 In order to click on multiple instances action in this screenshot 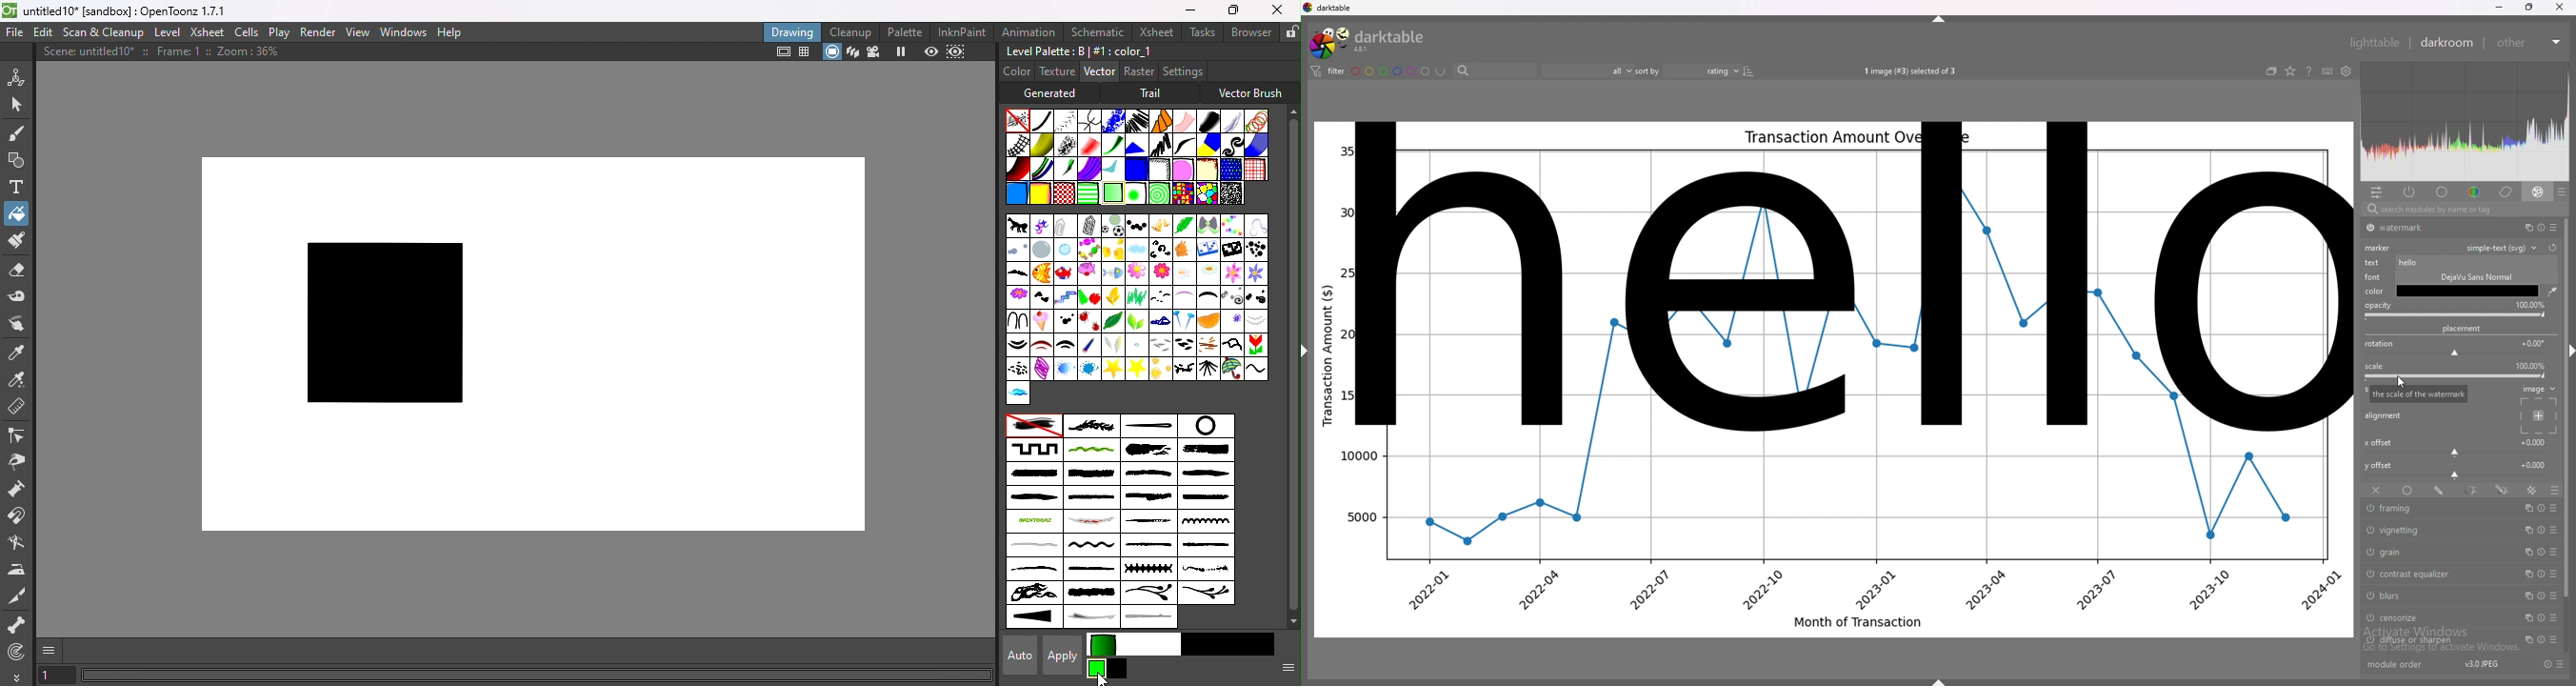, I will do `click(2527, 596)`.